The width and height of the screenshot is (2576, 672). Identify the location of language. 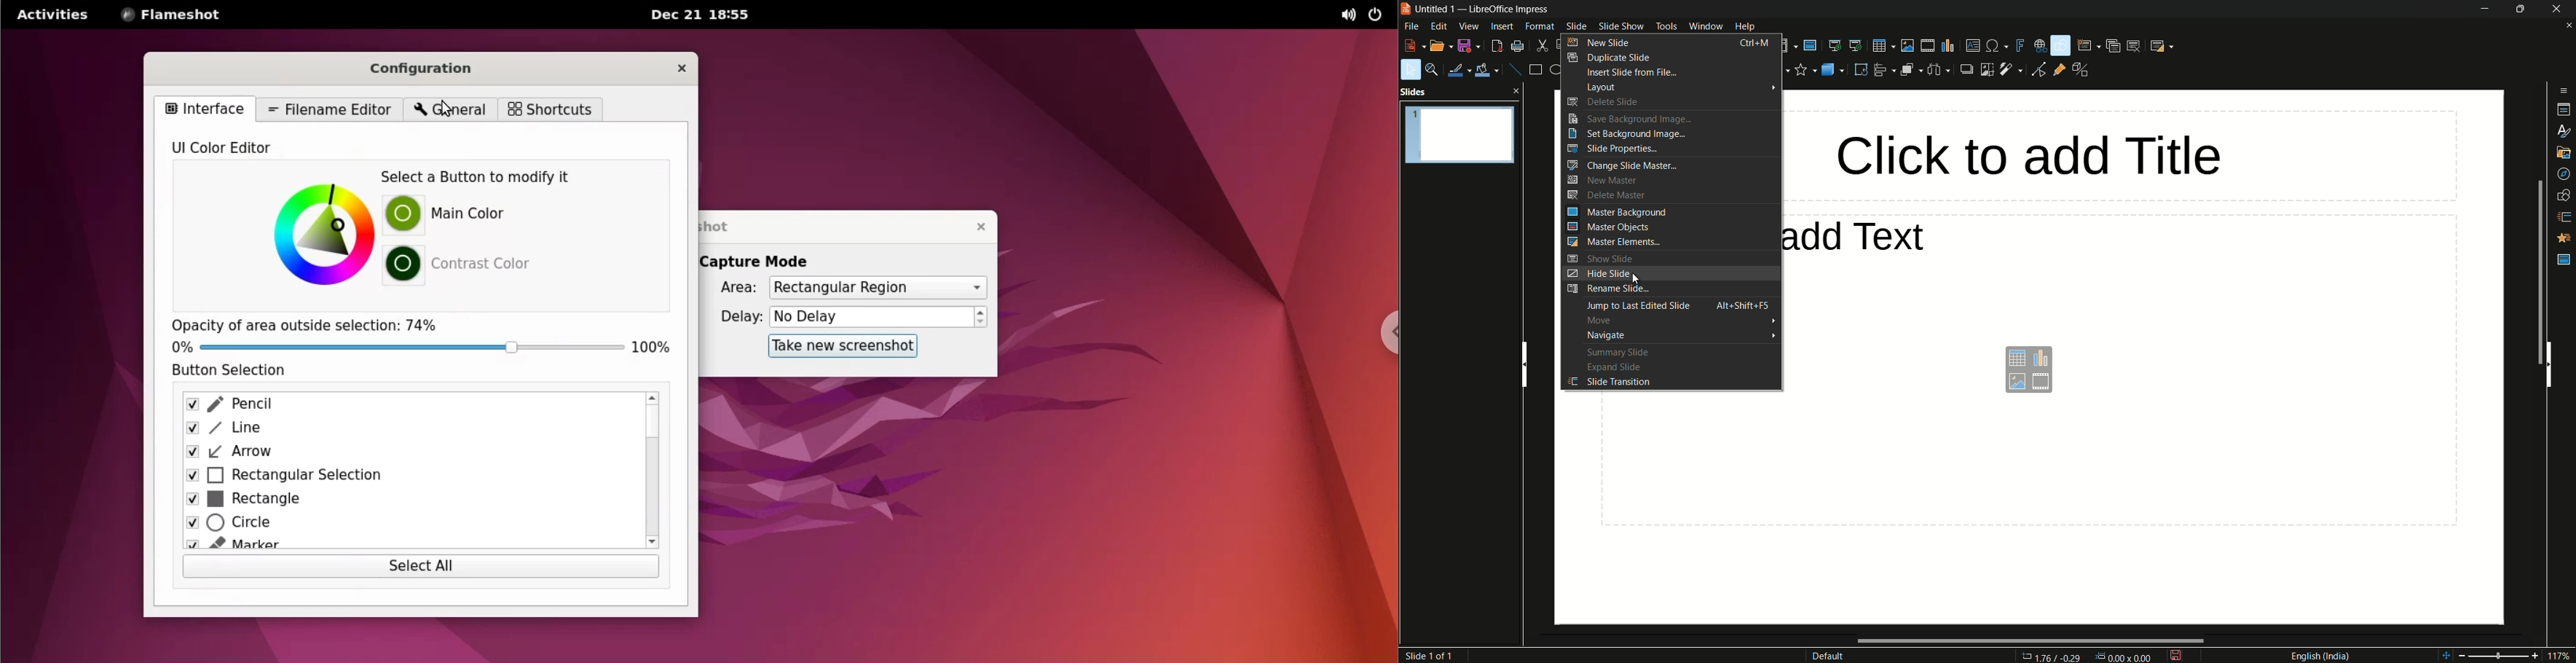
(2323, 656).